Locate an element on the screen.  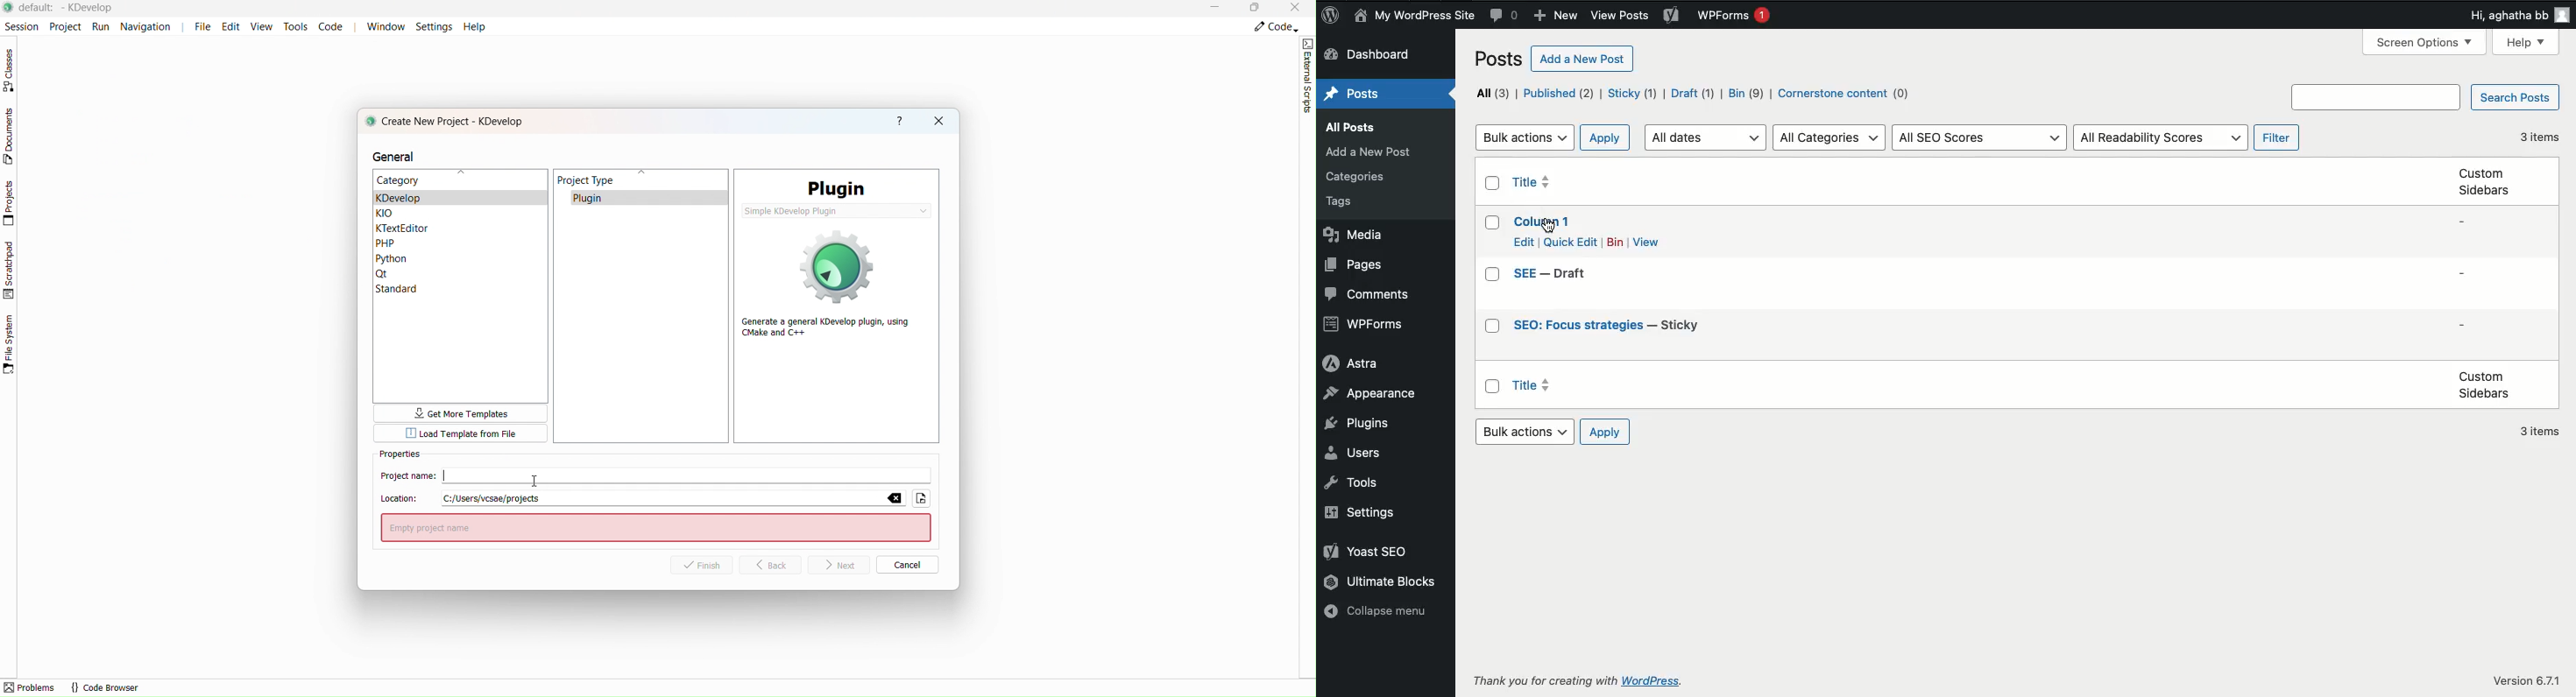
Checkbox is located at coordinates (1494, 327).